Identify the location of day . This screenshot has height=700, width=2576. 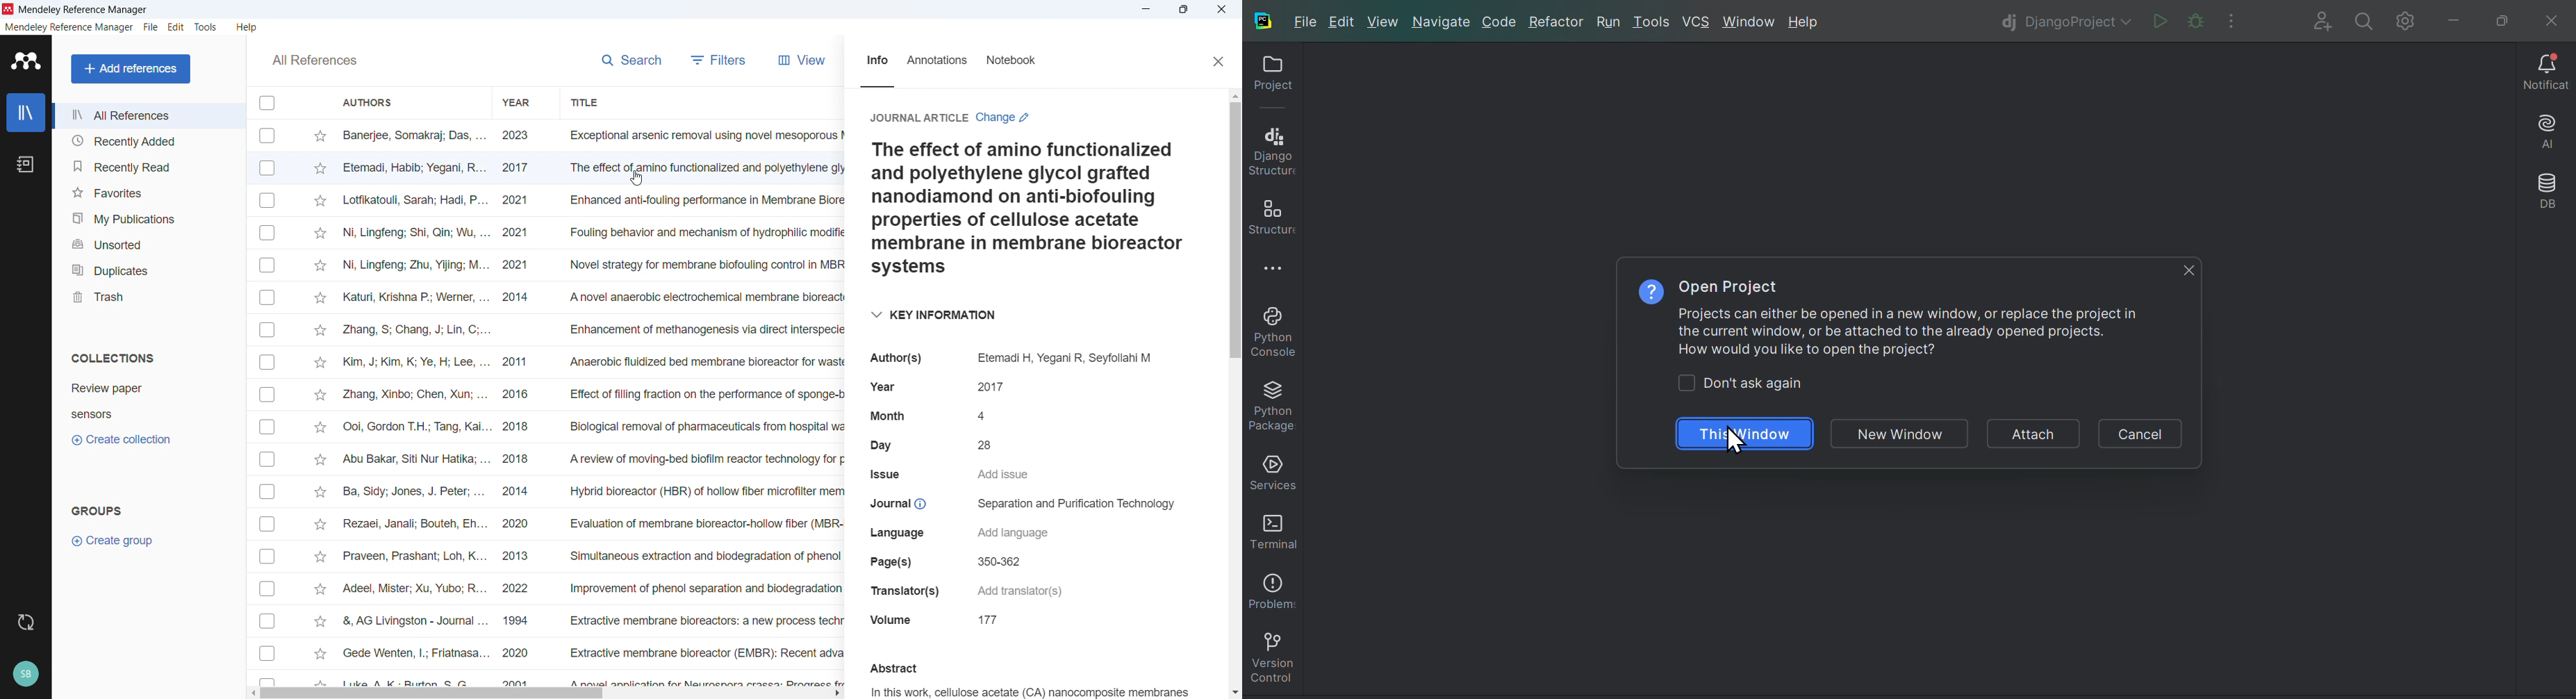
(931, 445).